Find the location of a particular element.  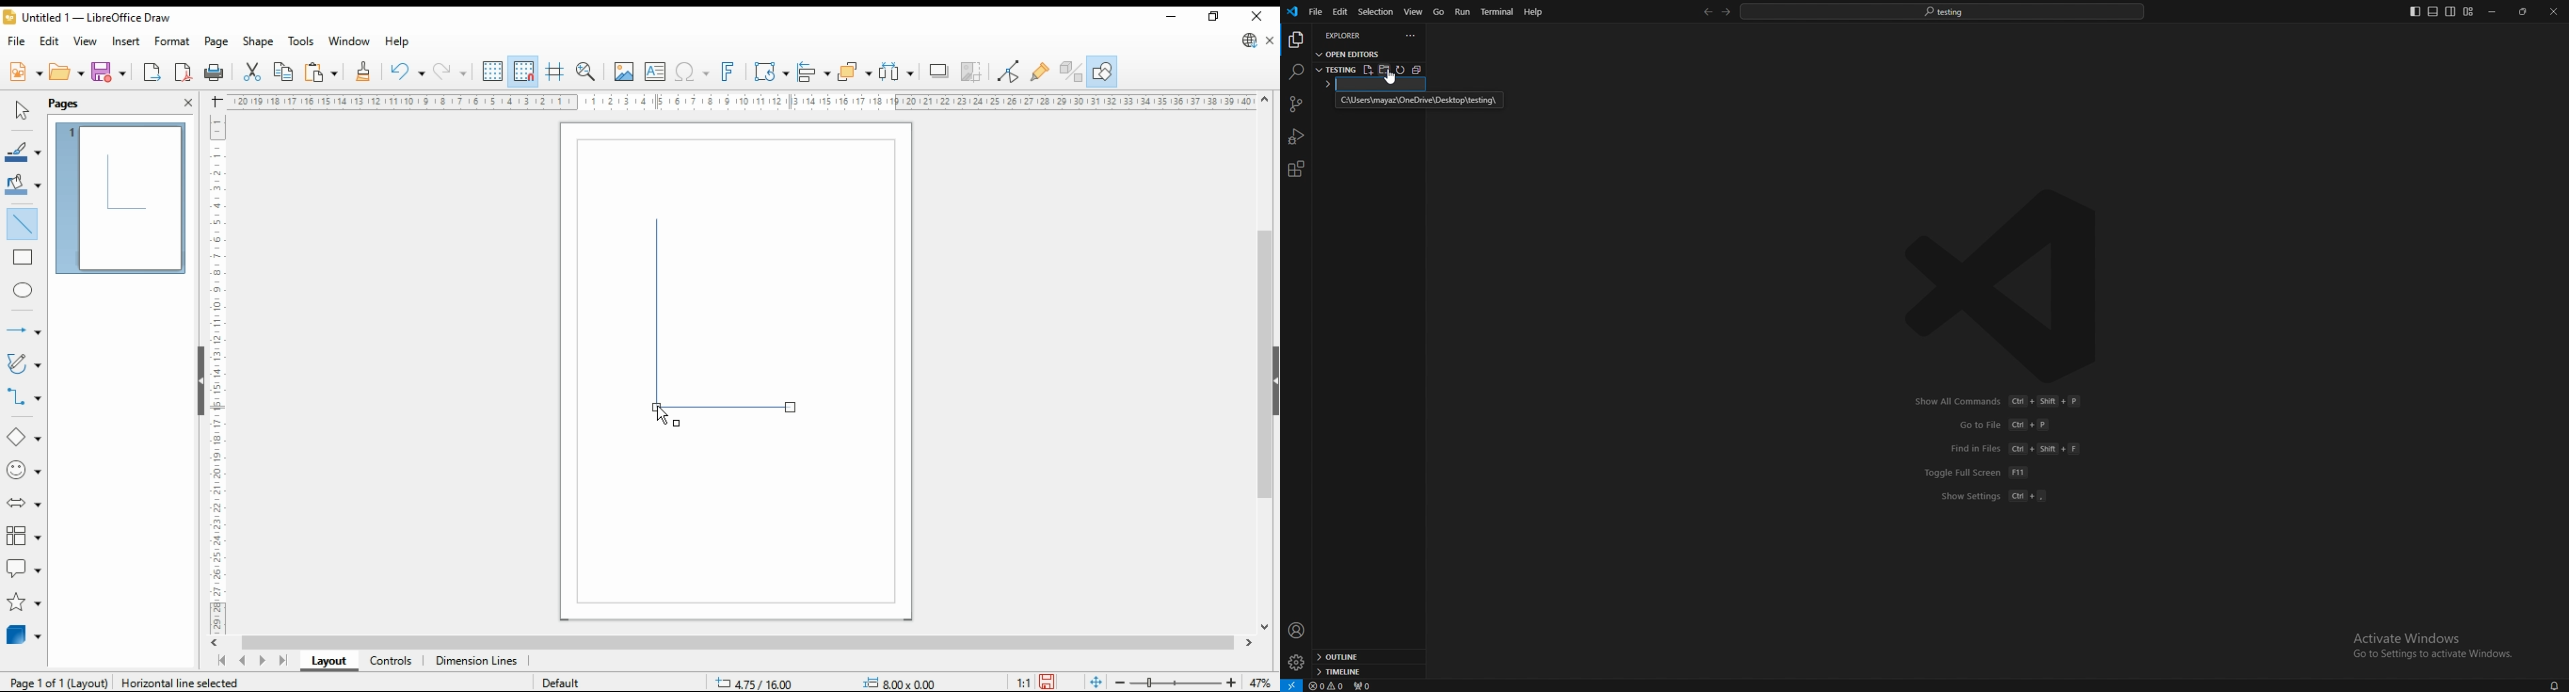

file is located at coordinates (17, 42).